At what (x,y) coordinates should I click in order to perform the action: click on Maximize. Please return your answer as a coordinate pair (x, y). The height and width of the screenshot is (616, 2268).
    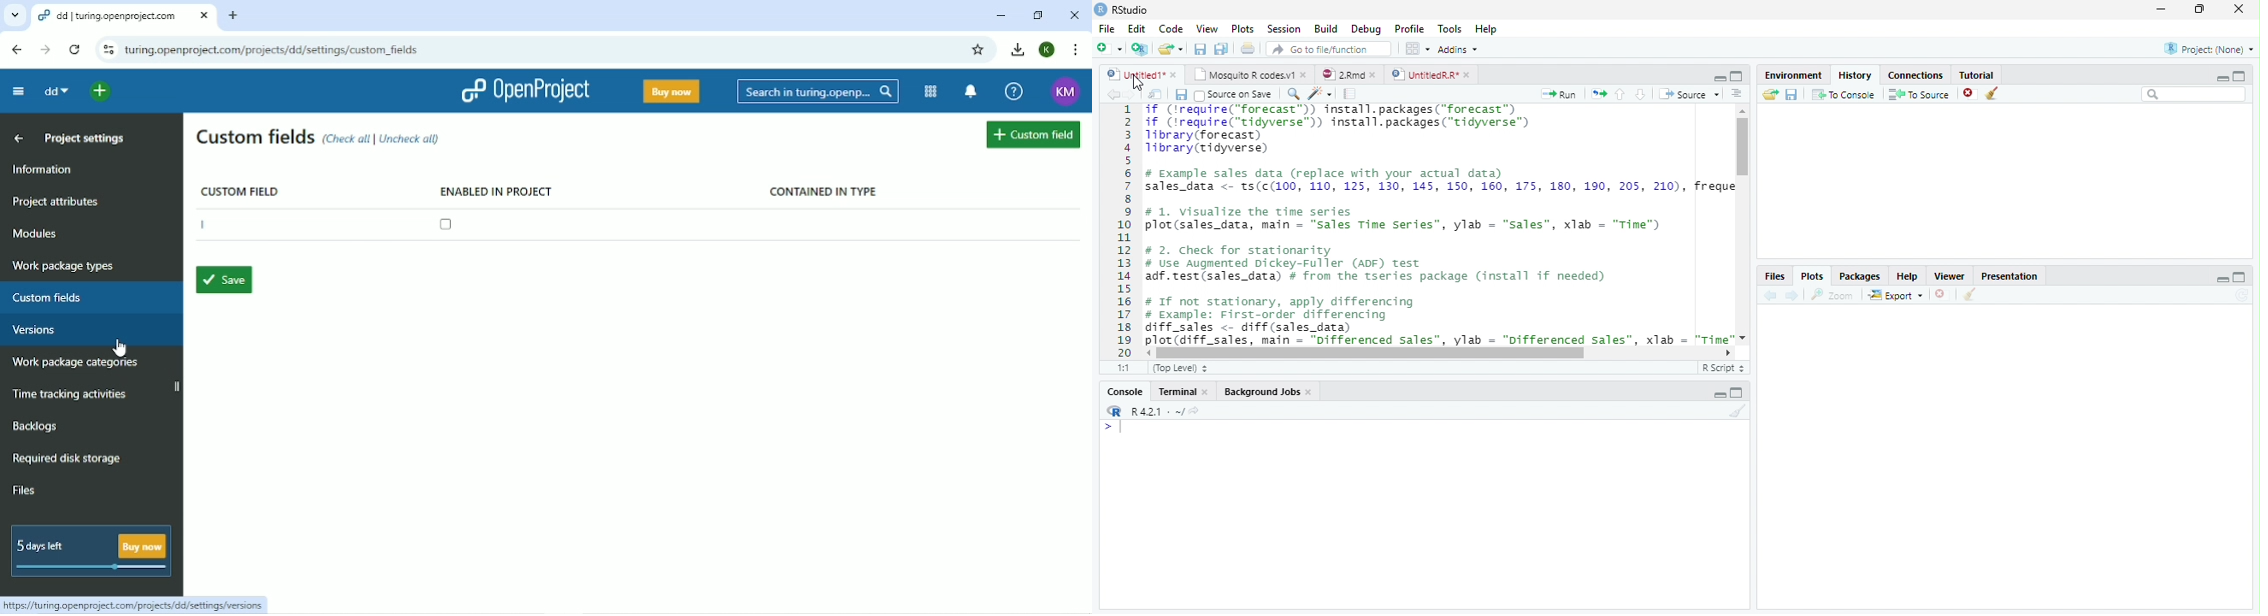
    Looking at the image, I should click on (2243, 75).